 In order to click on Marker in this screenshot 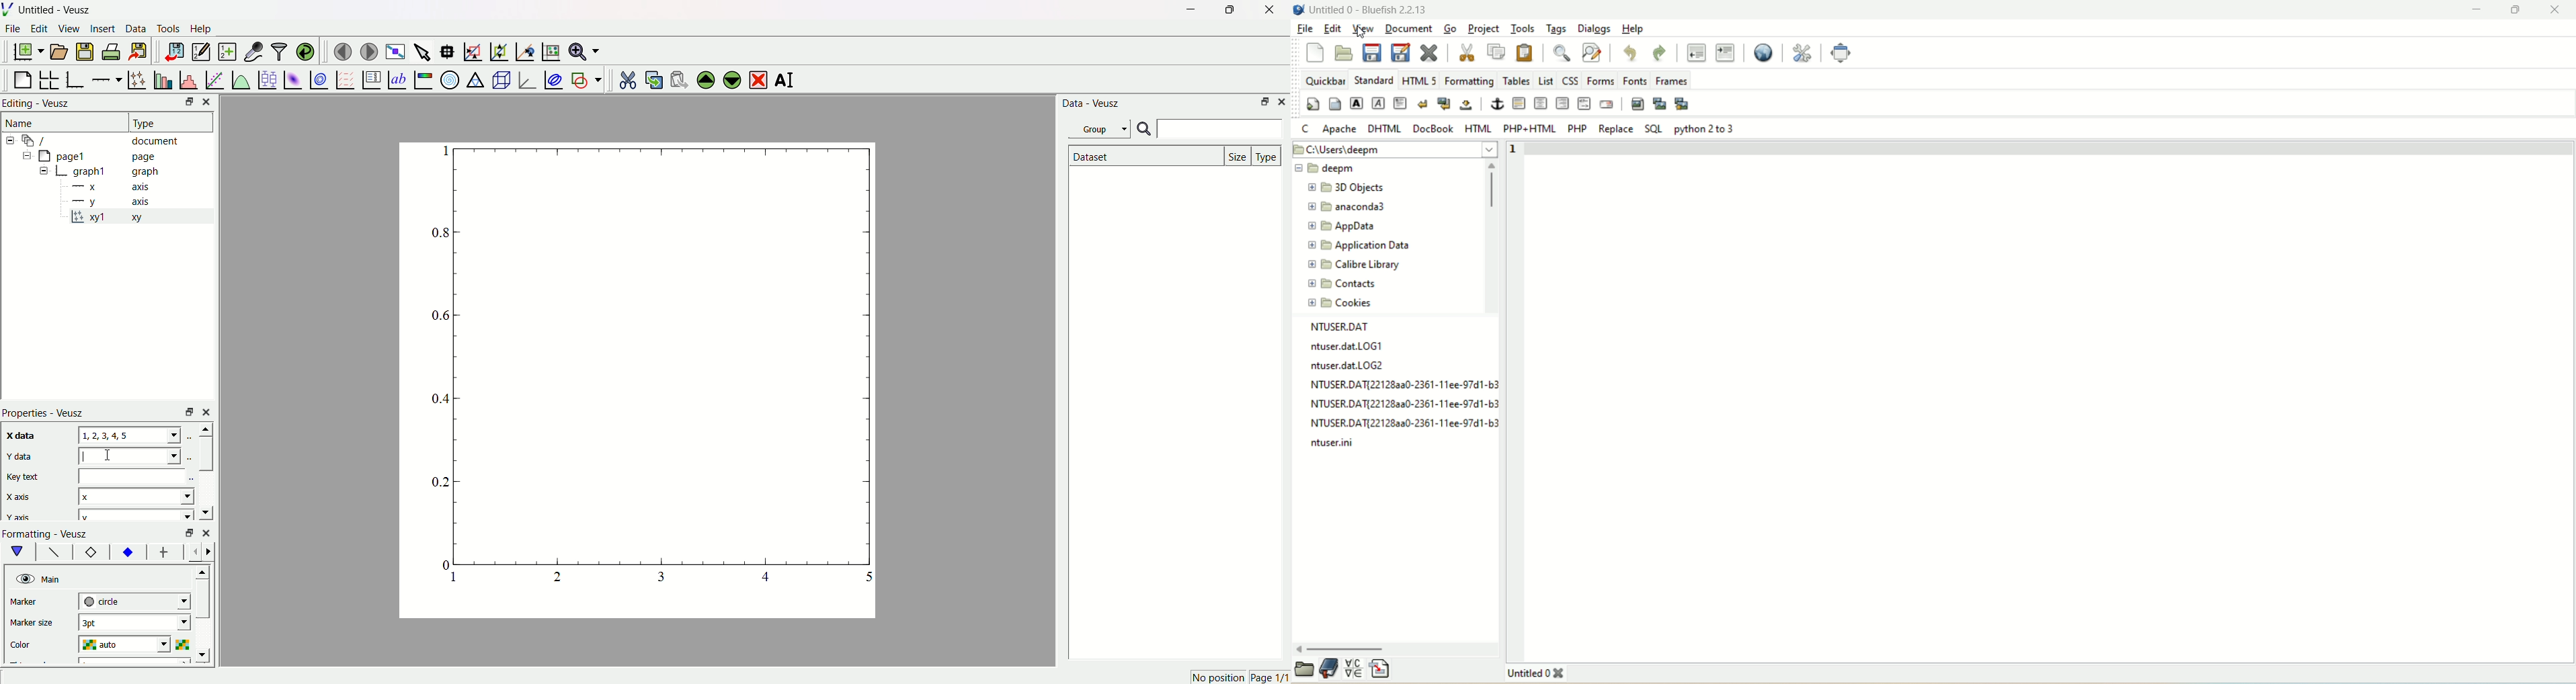, I will do `click(36, 603)`.